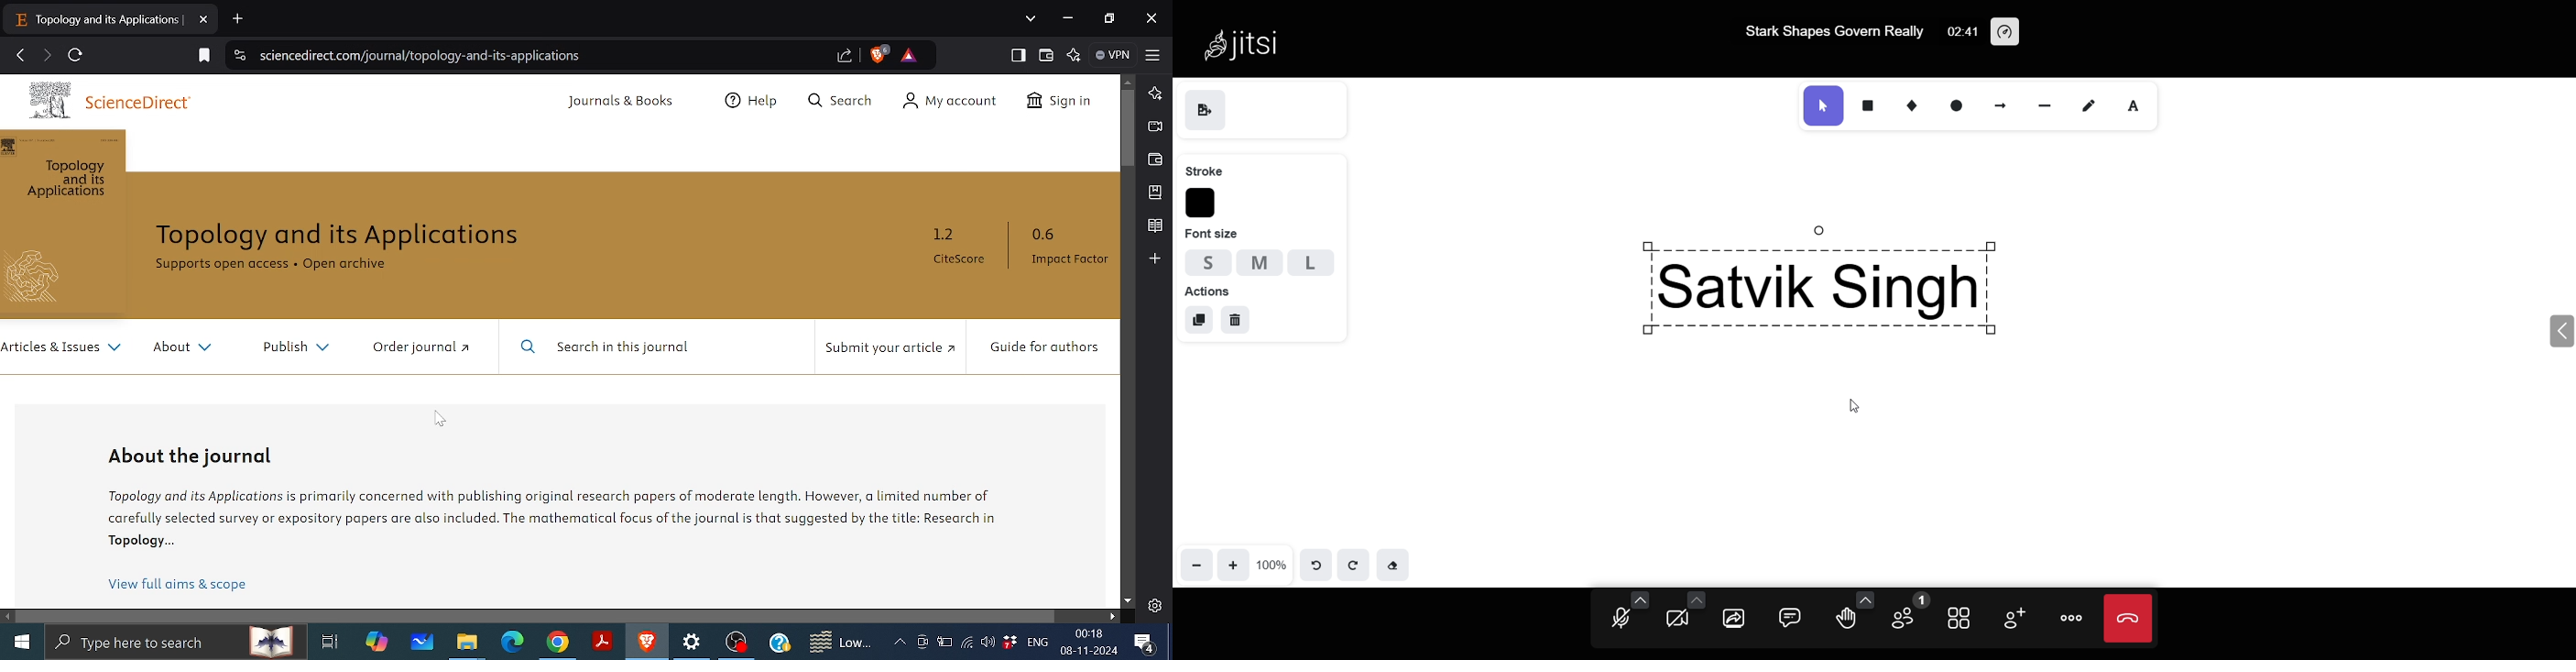 Image resolution: width=2576 pixels, height=672 pixels. What do you see at coordinates (890, 347) in the screenshot?
I see `Submit your article` at bounding box center [890, 347].